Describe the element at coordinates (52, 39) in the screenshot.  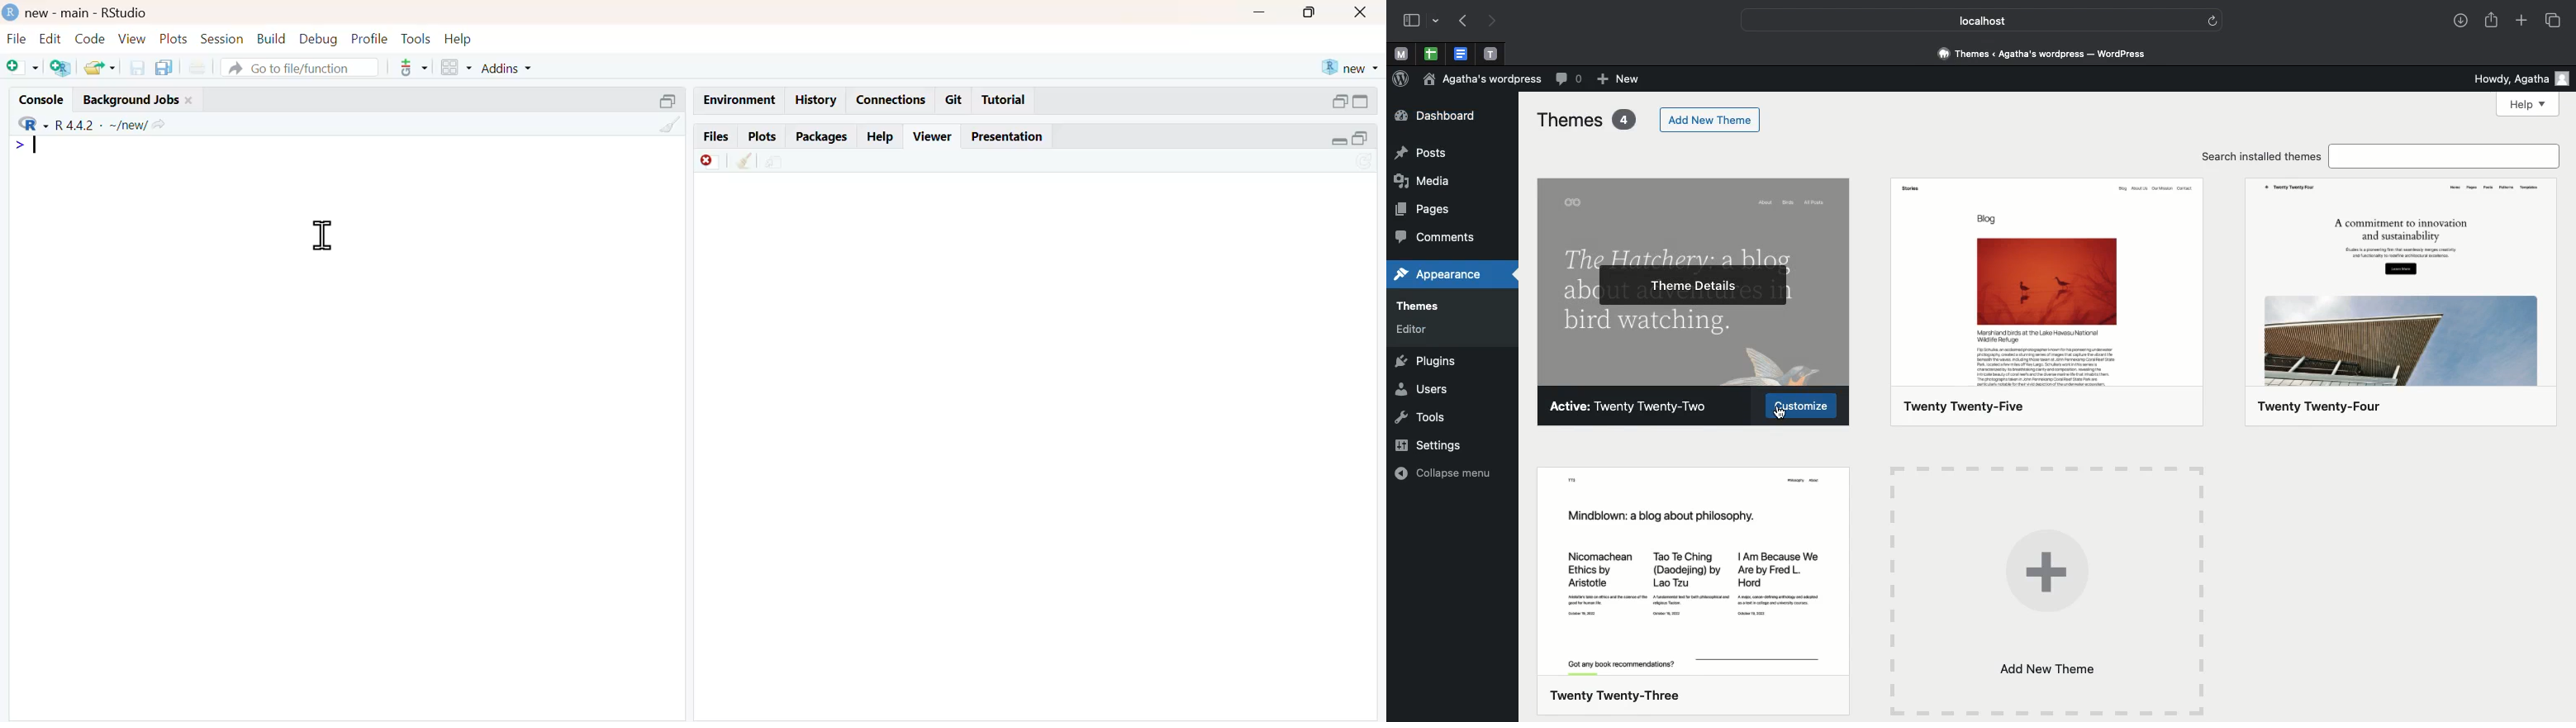
I see `edit` at that location.